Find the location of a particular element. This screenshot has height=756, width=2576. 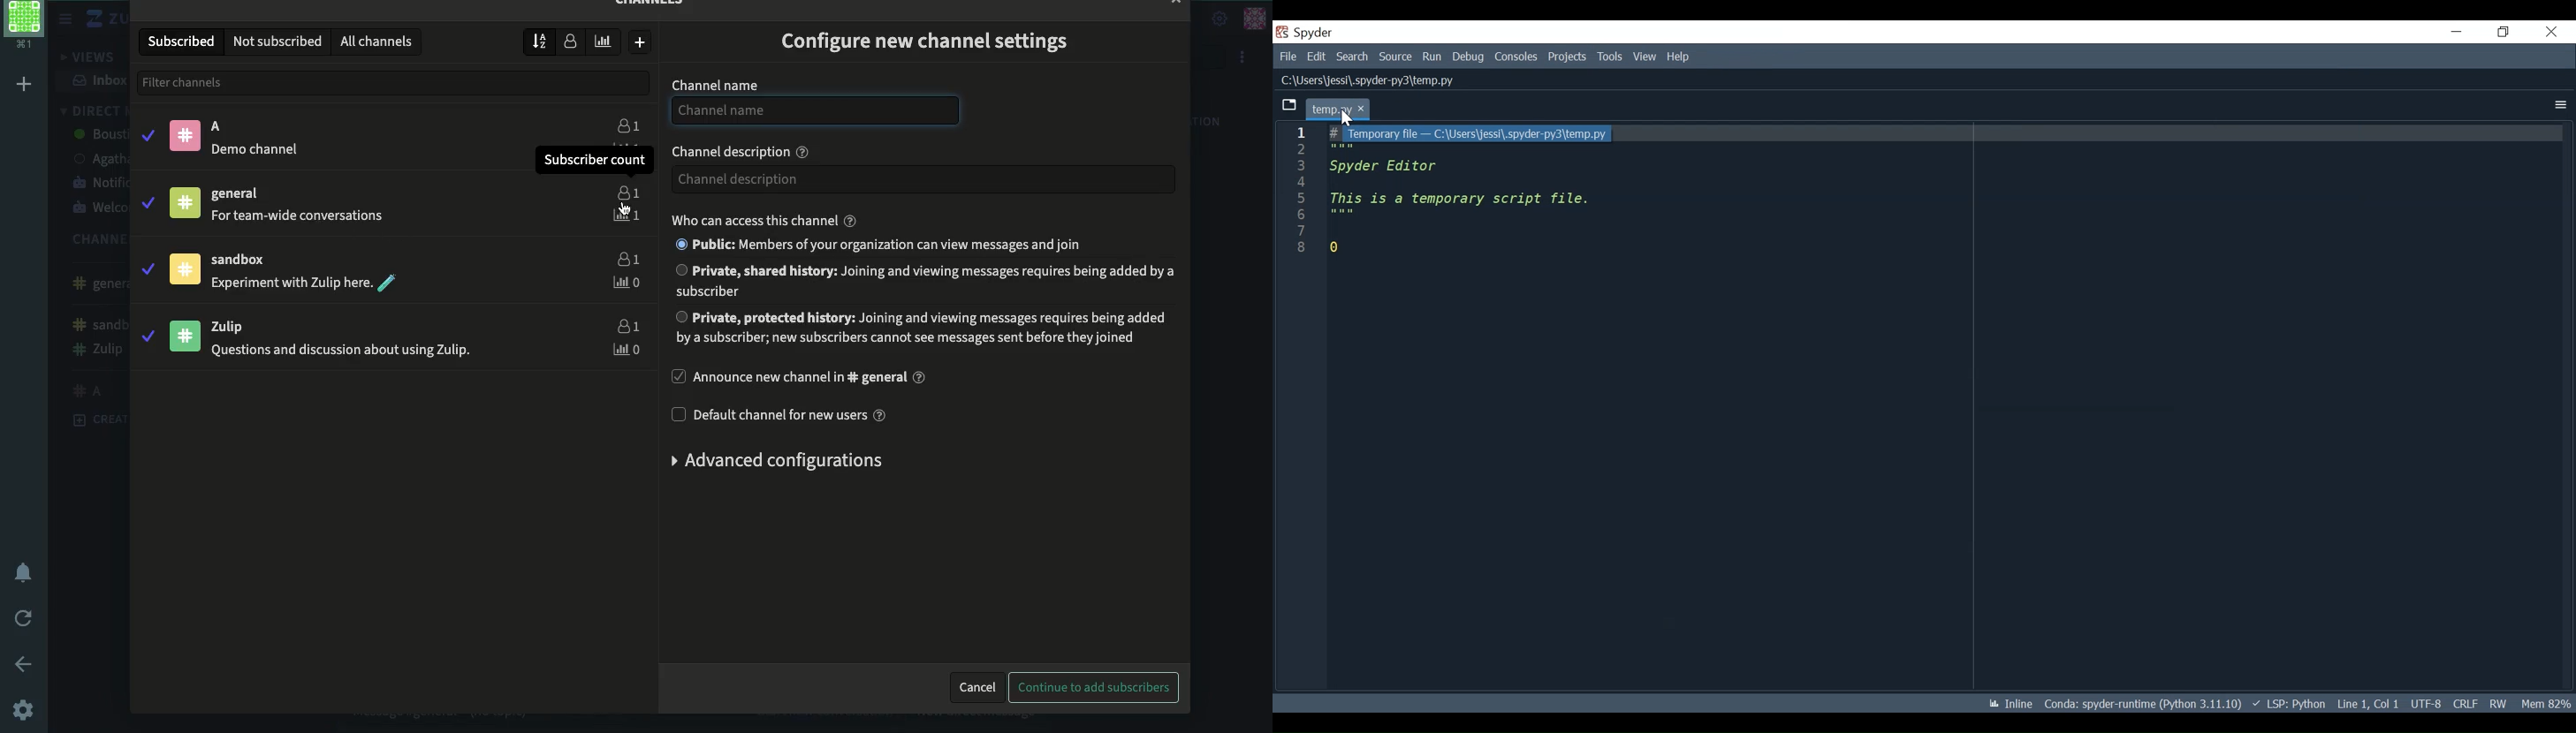

temp.py is located at coordinates (1340, 108).